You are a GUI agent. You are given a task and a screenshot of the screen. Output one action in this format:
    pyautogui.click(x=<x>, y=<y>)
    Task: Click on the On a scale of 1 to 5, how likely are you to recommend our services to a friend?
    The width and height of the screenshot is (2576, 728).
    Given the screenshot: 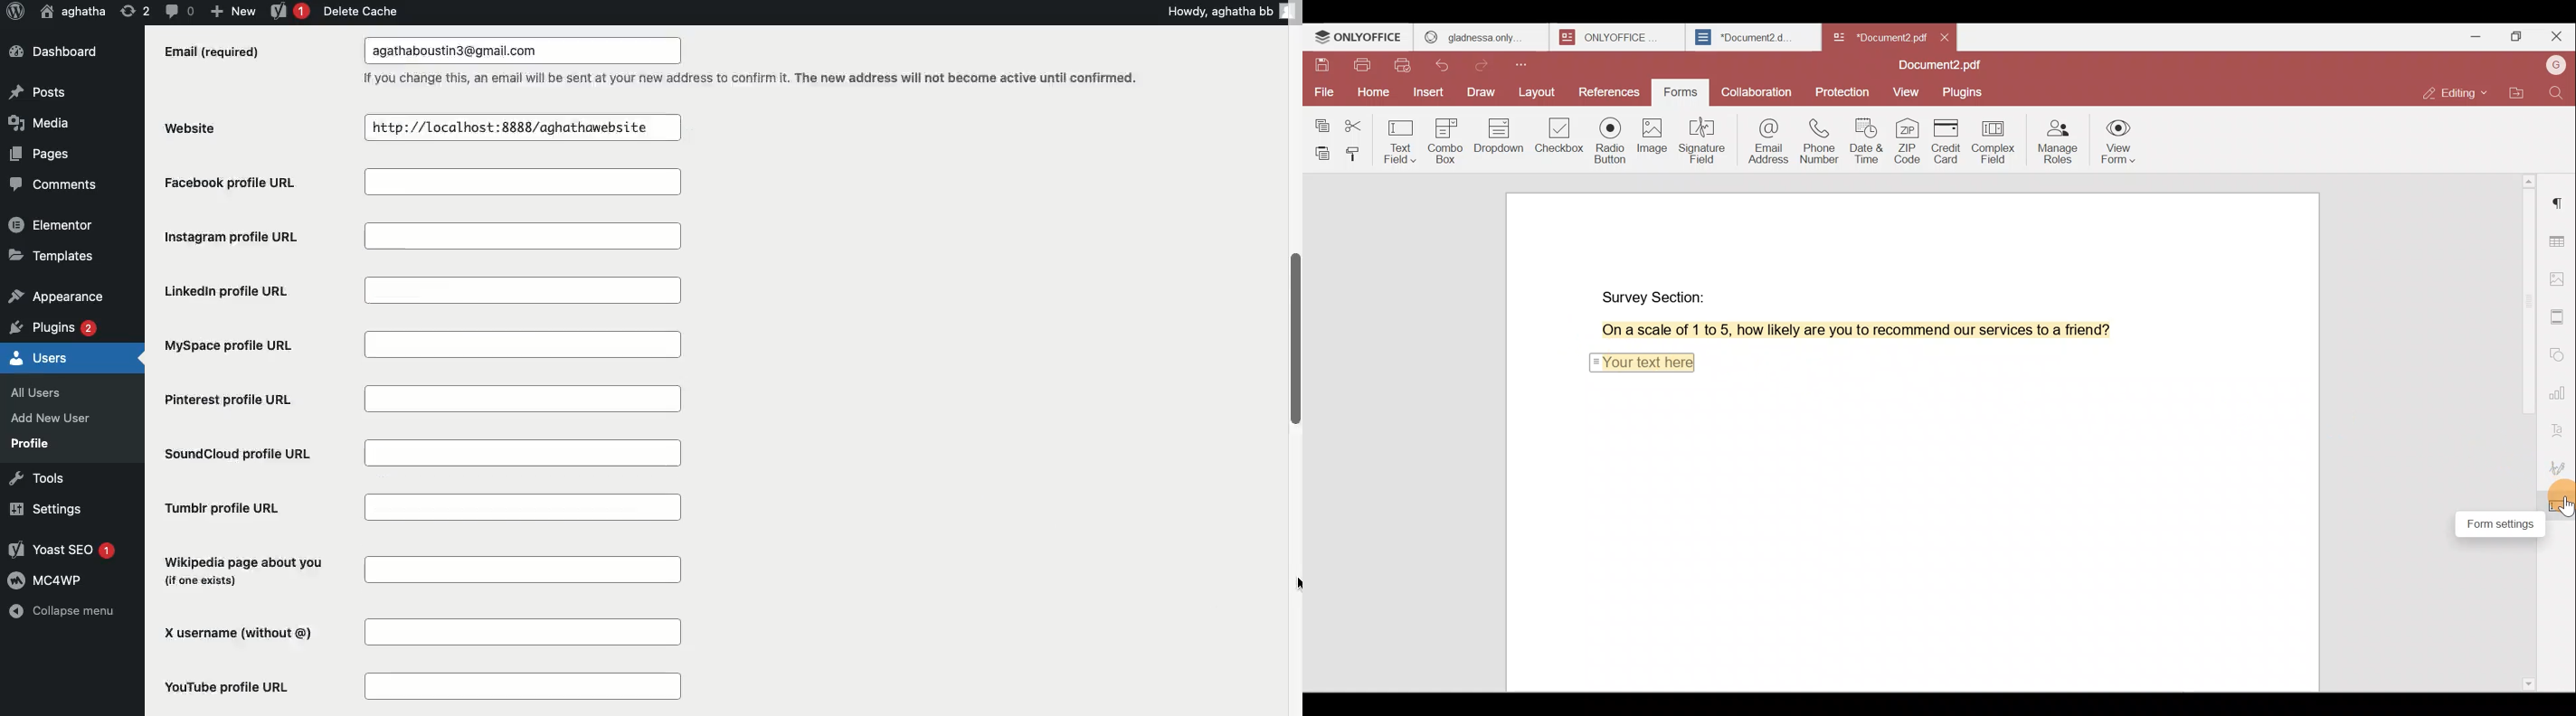 What is the action you would take?
    pyautogui.click(x=1866, y=330)
    